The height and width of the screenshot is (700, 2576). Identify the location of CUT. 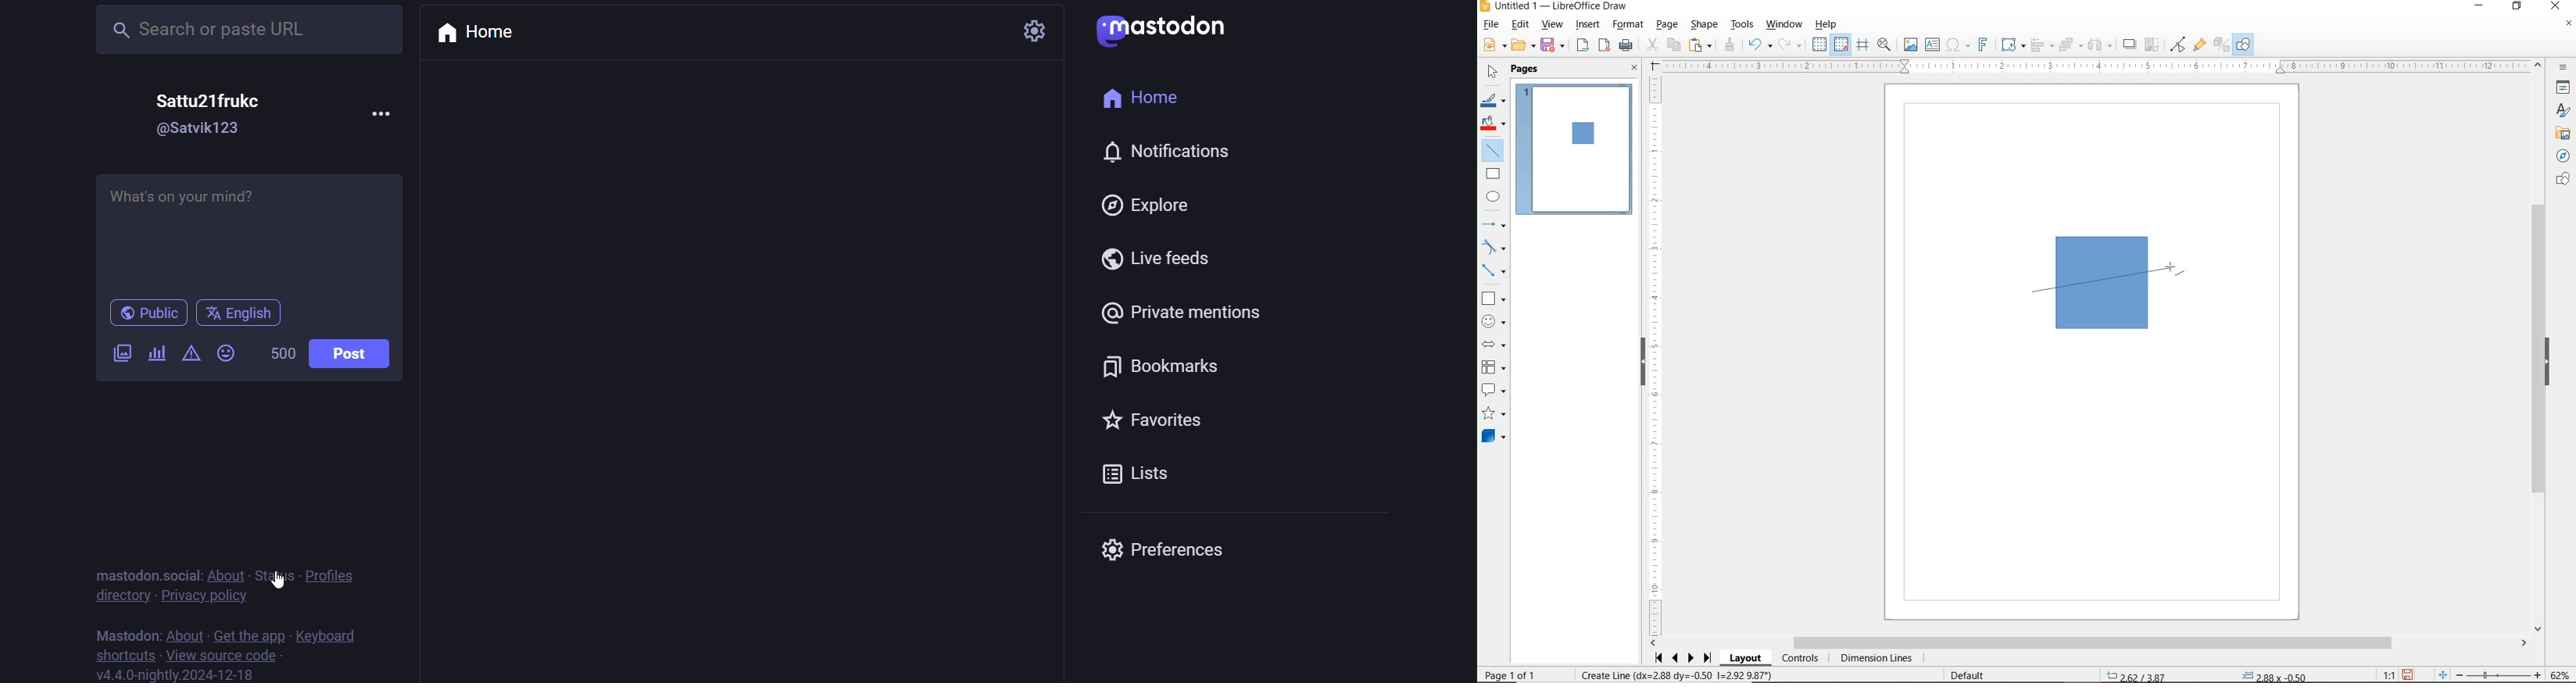
(1652, 45).